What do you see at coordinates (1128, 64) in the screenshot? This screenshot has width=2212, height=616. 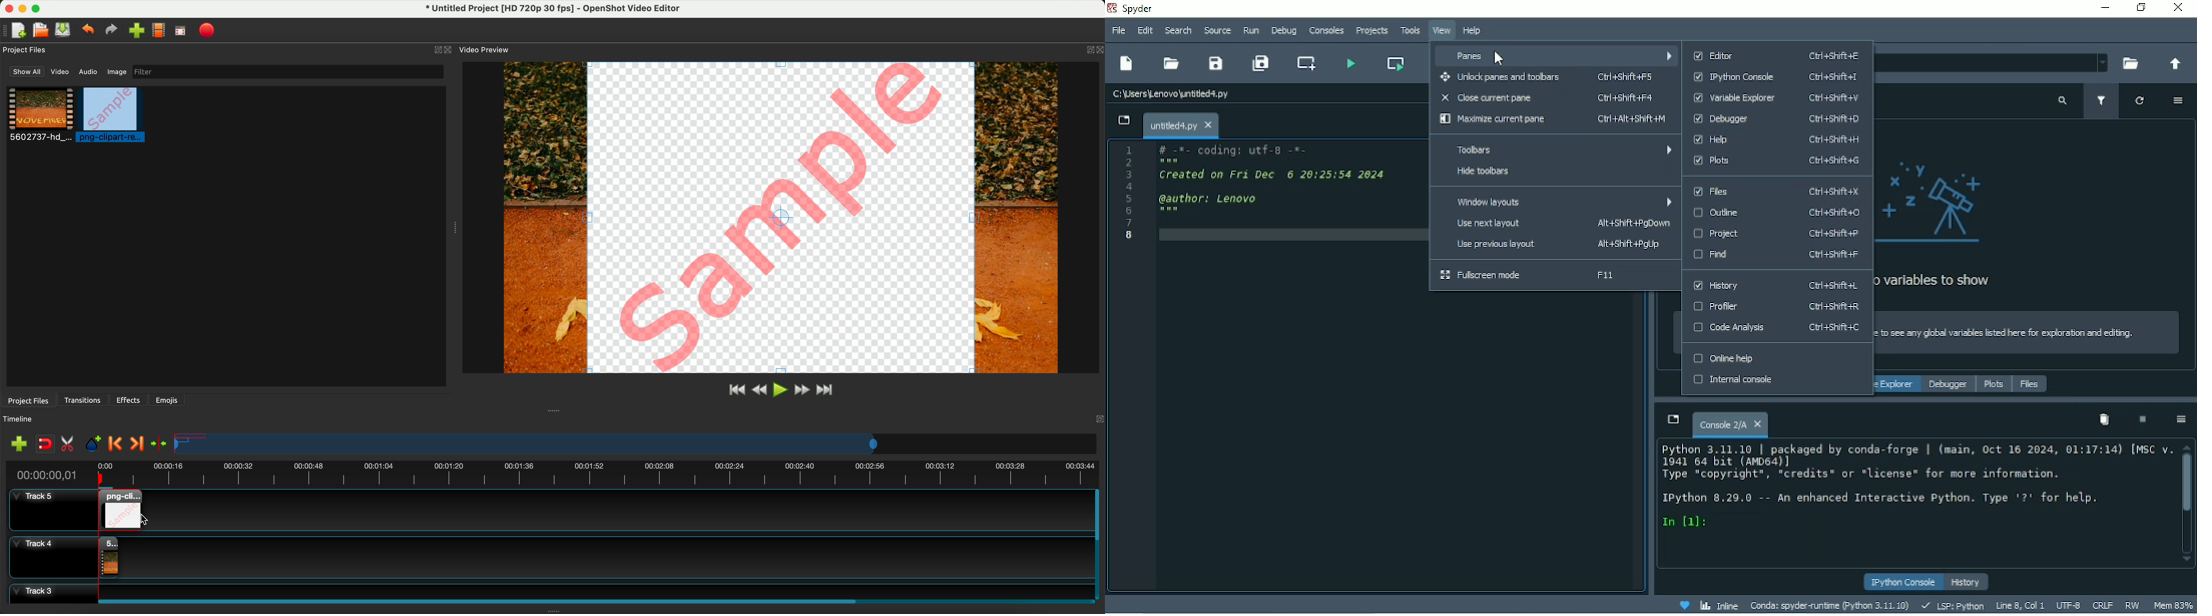 I see `New file` at bounding box center [1128, 64].